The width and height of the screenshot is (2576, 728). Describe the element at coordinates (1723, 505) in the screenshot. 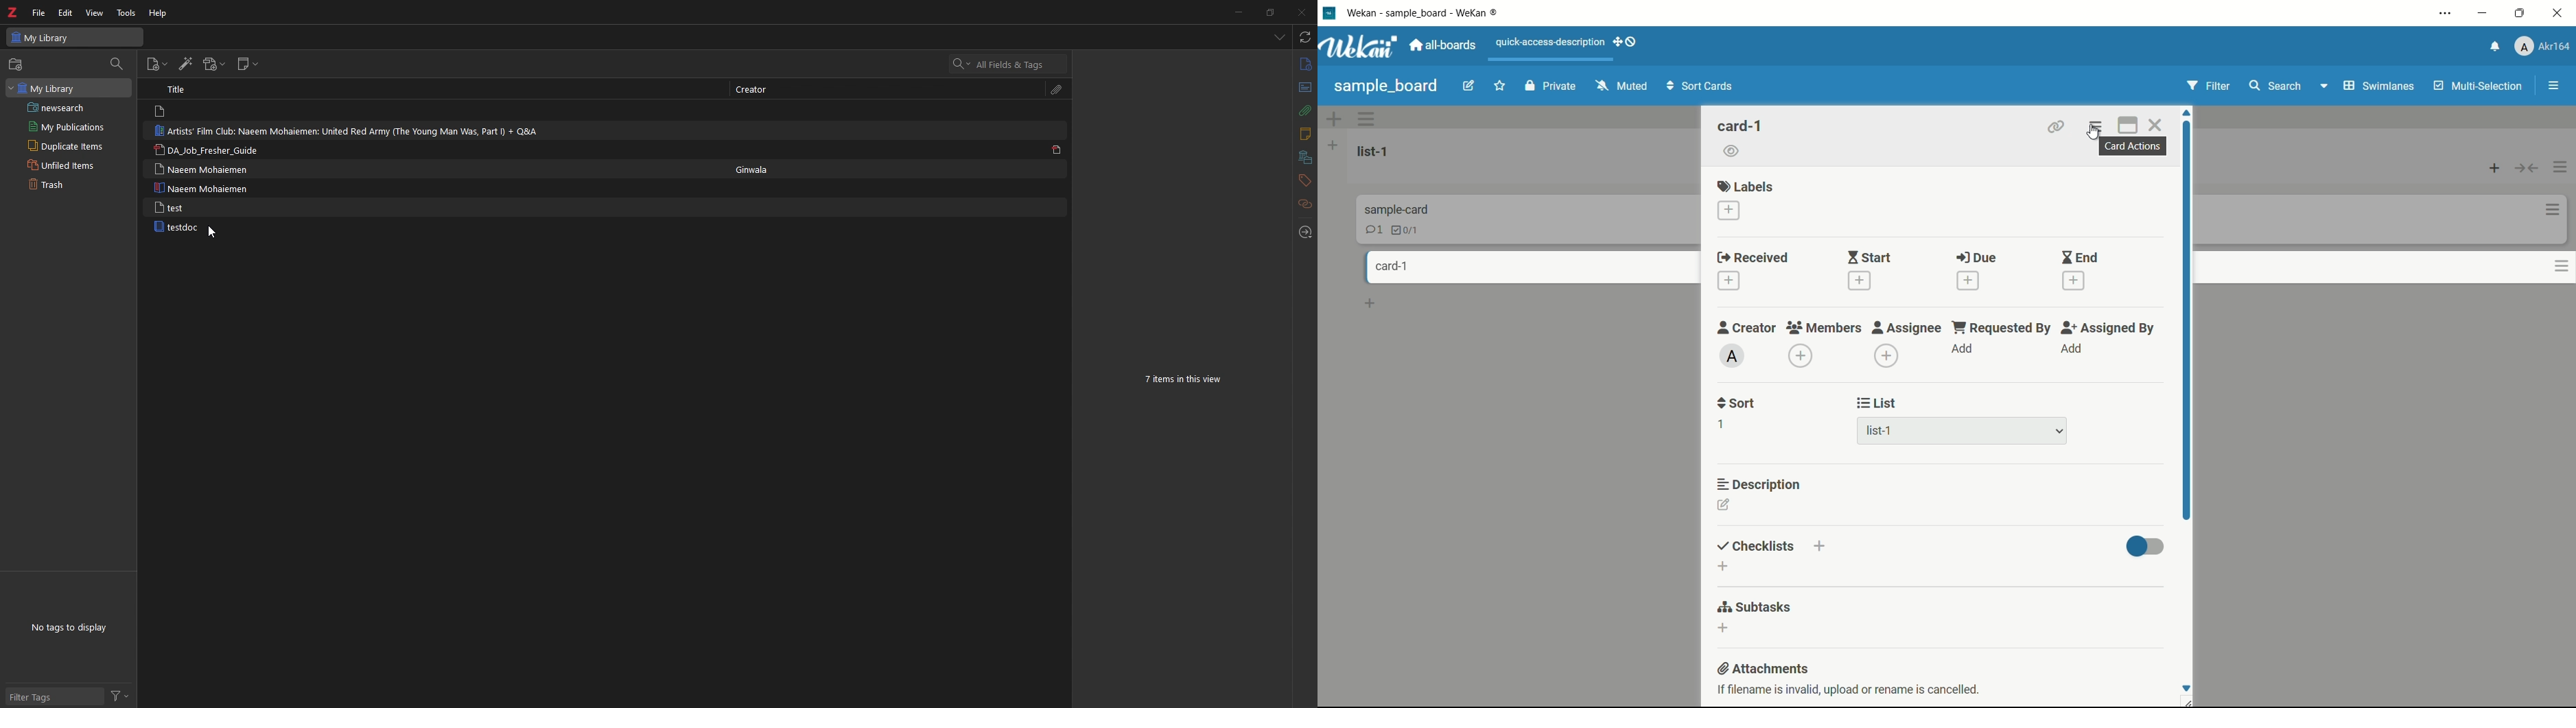

I see `edit description` at that location.